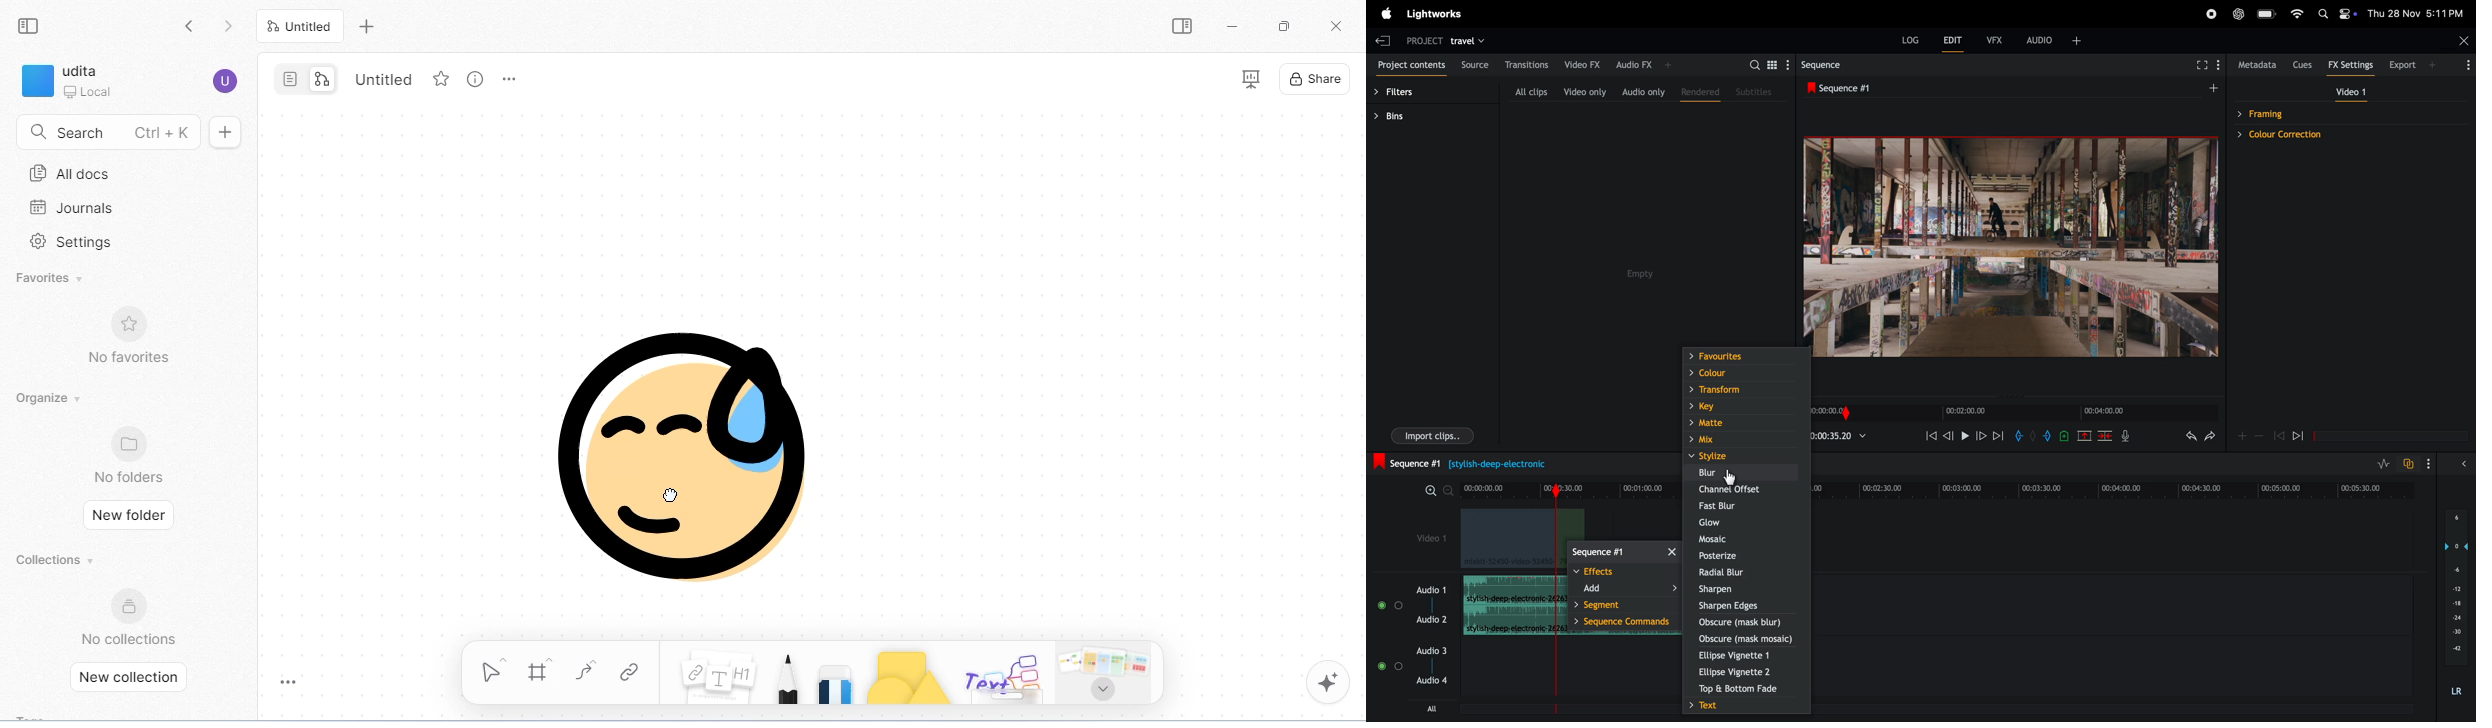 The height and width of the screenshot is (728, 2492). I want to click on travel, so click(1477, 41).